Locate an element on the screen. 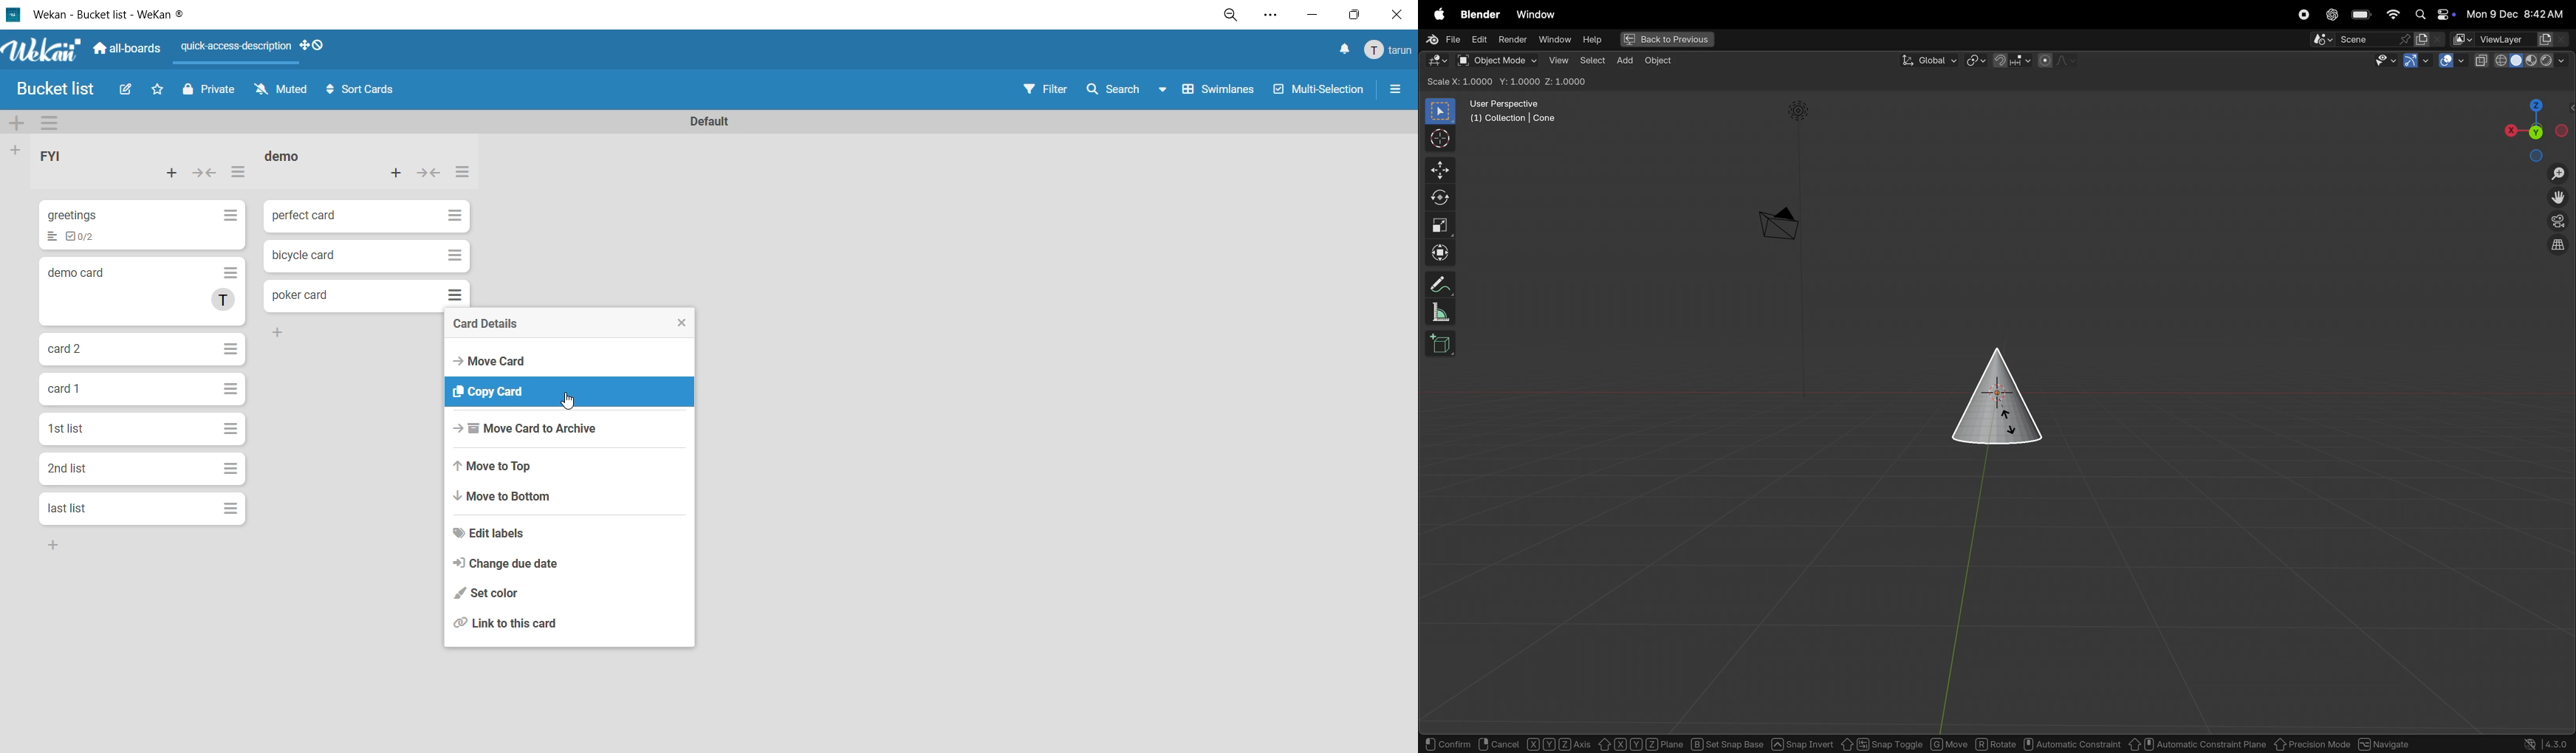 Image resolution: width=2576 pixels, height=756 pixels. annotate is located at coordinates (1437, 284).